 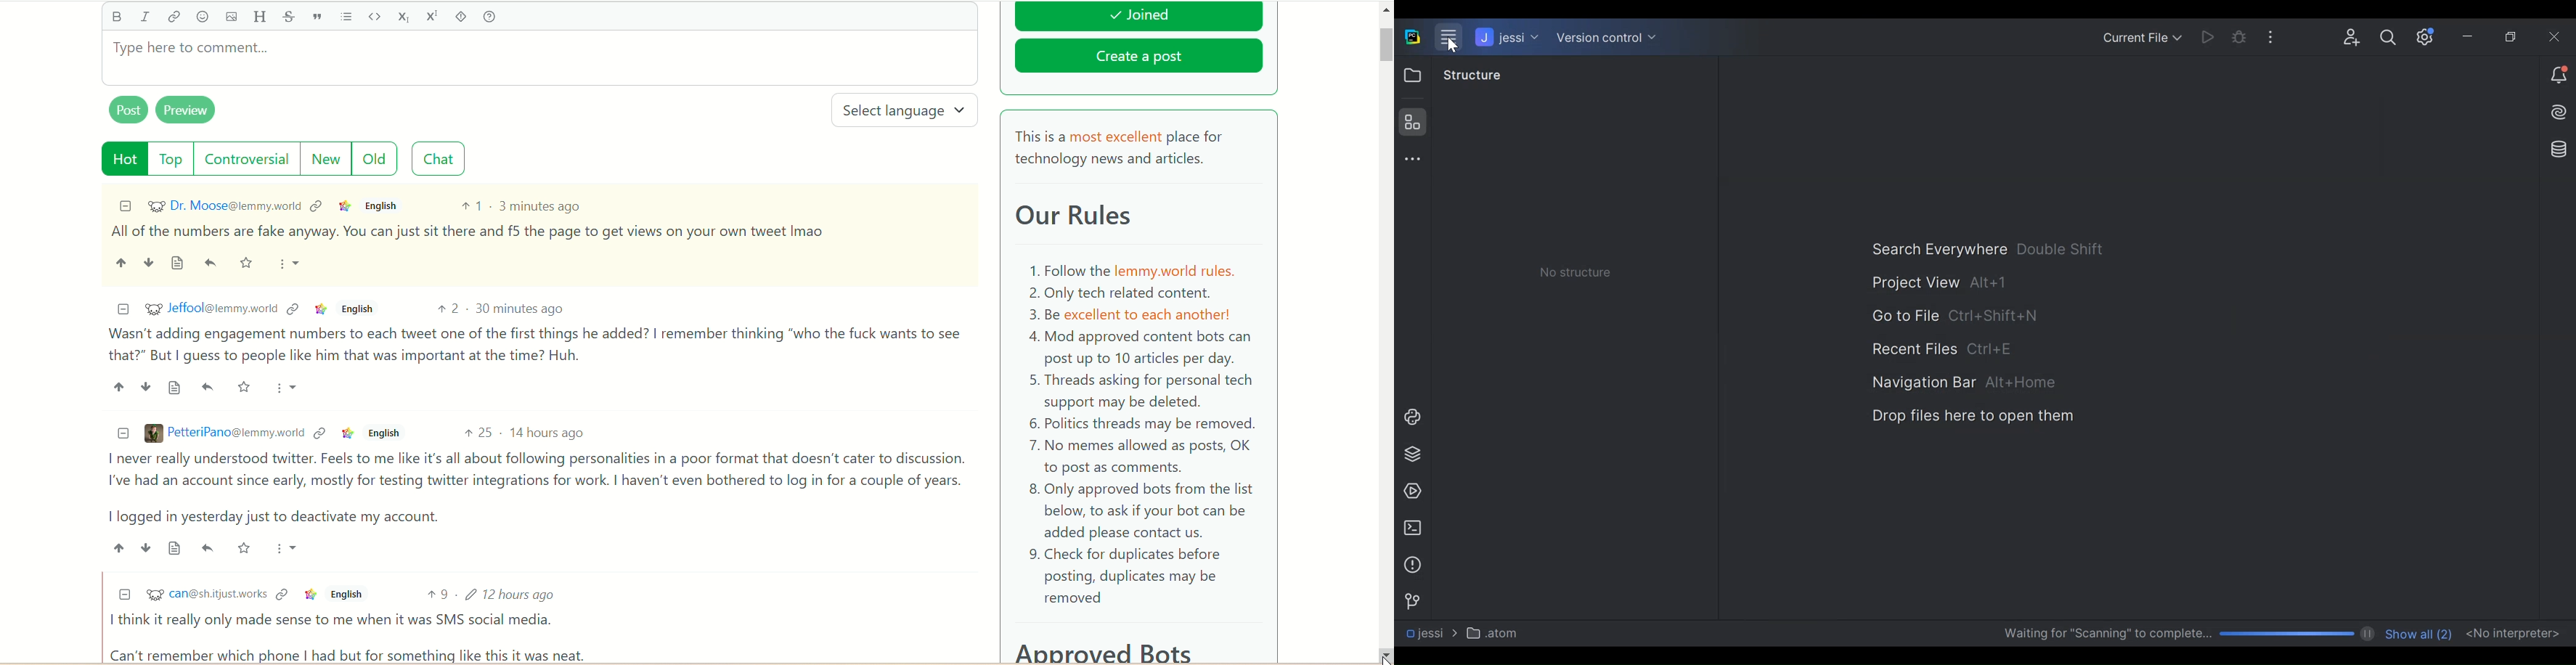 I want to click on type comment, so click(x=539, y=58).